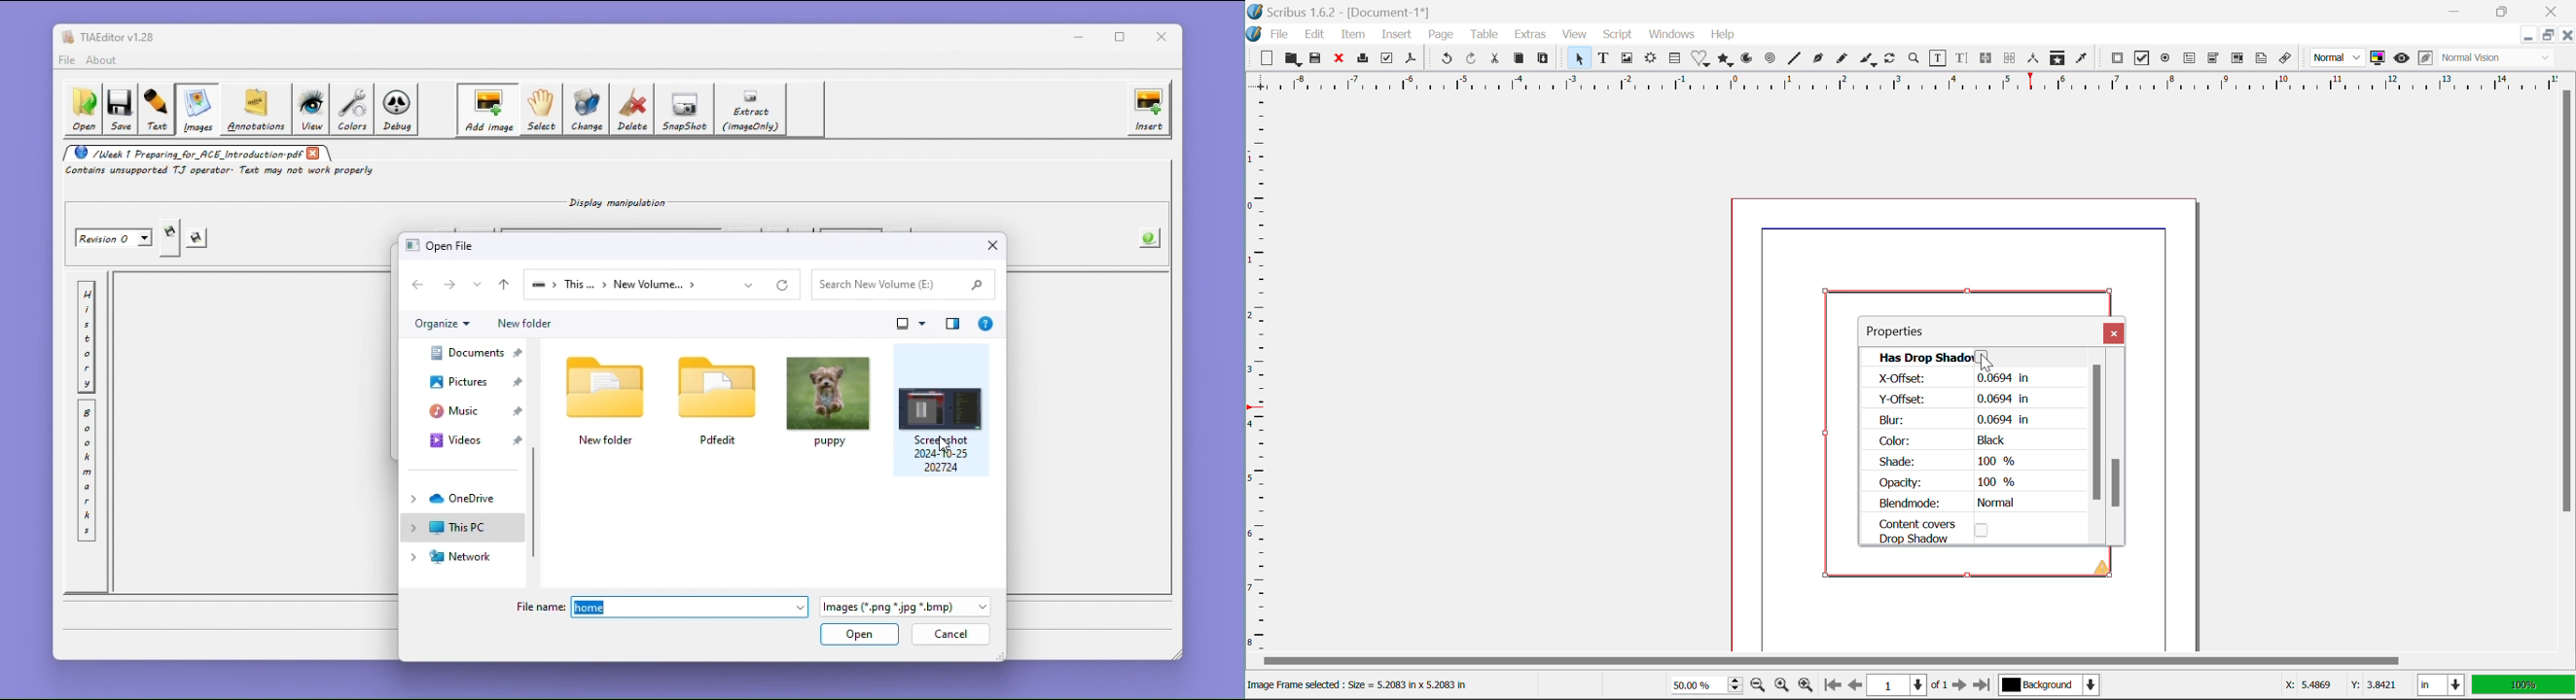 This screenshot has height=700, width=2576. I want to click on Calligraphic Line, so click(1869, 61).